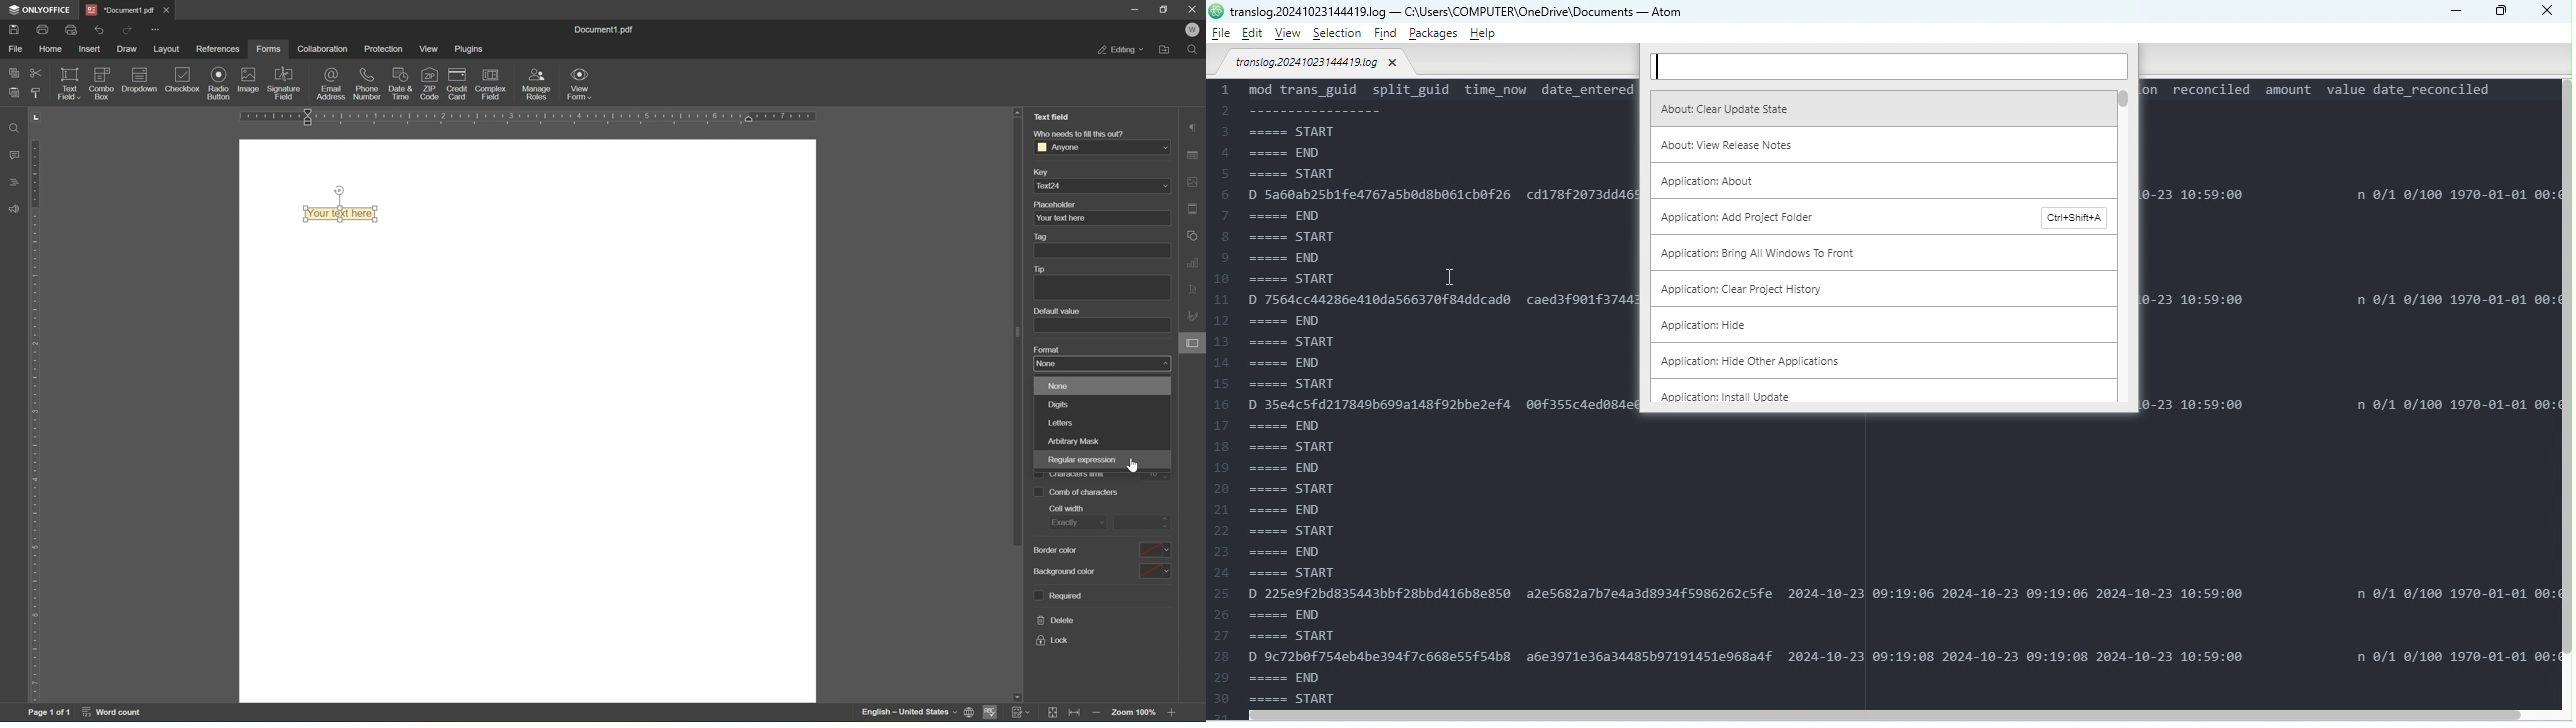 This screenshot has height=728, width=2576. What do you see at coordinates (165, 9) in the screenshot?
I see `close` at bounding box center [165, 9].